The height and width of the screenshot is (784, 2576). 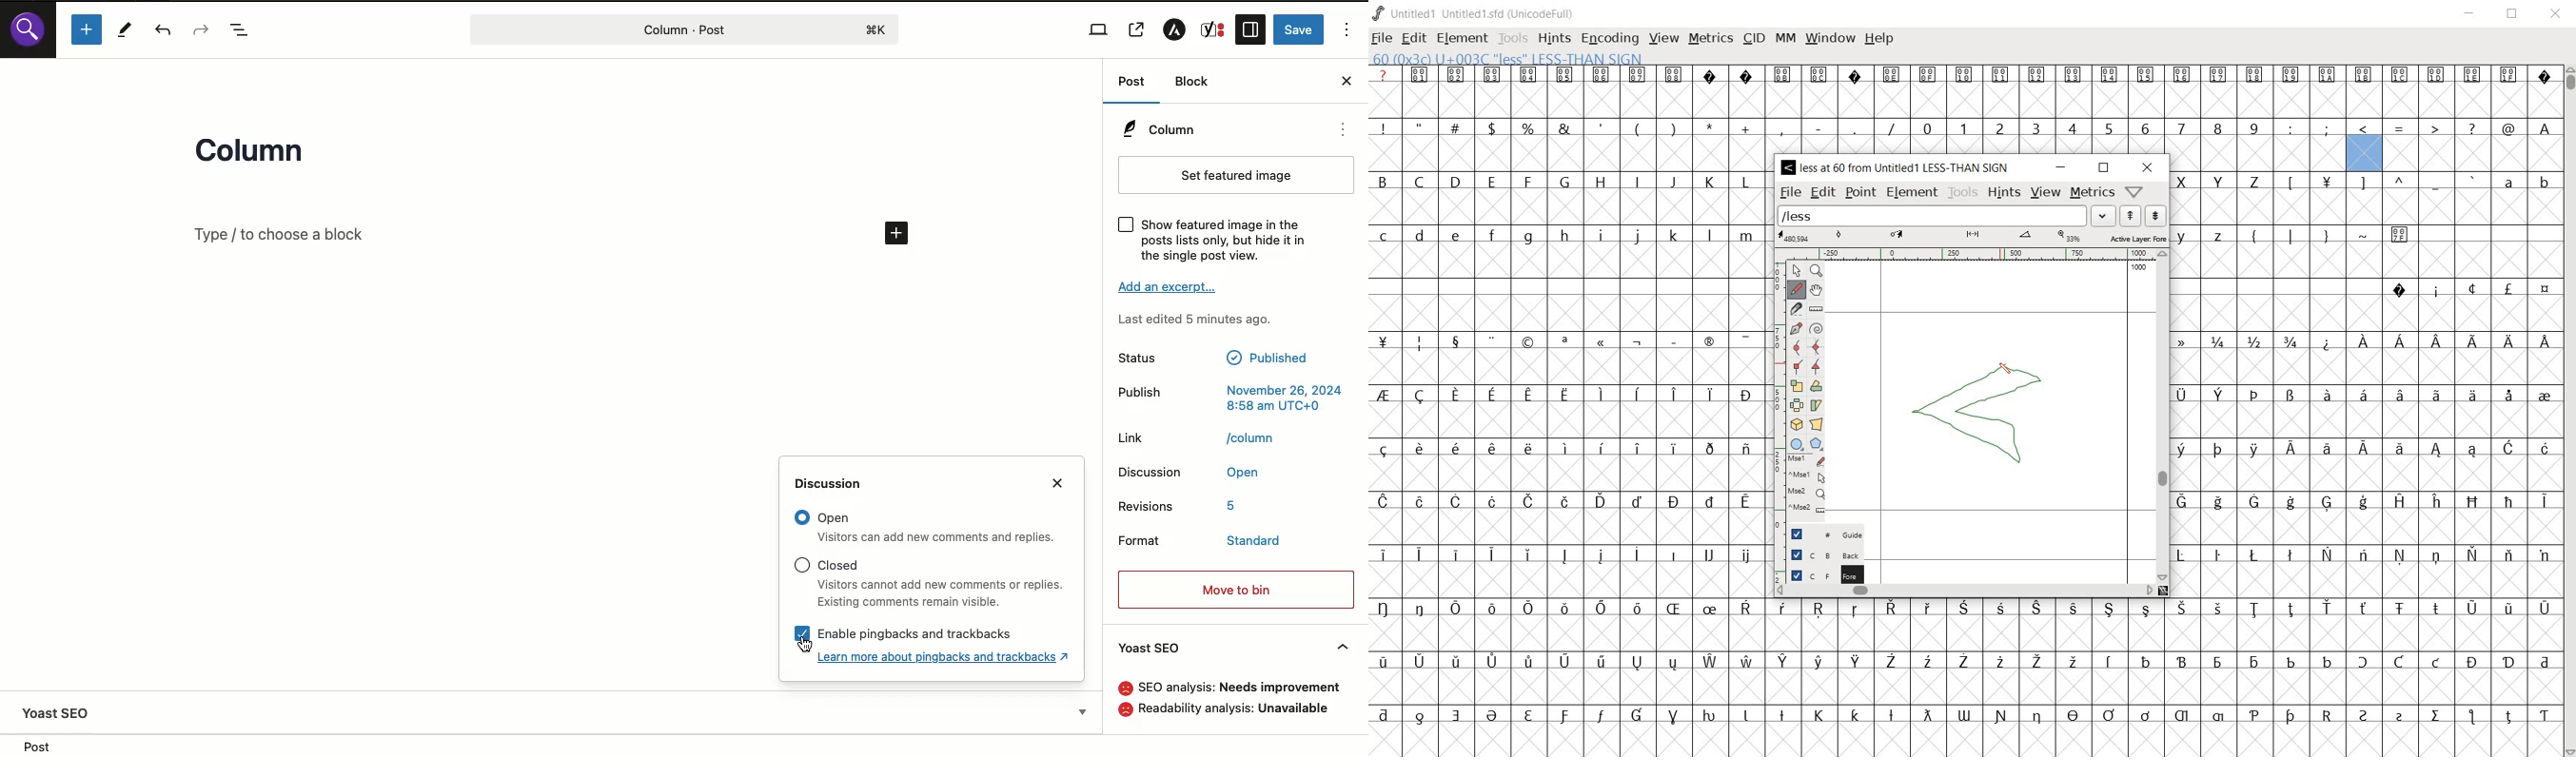 I want to click on cid, so click(x=1753, y=39).